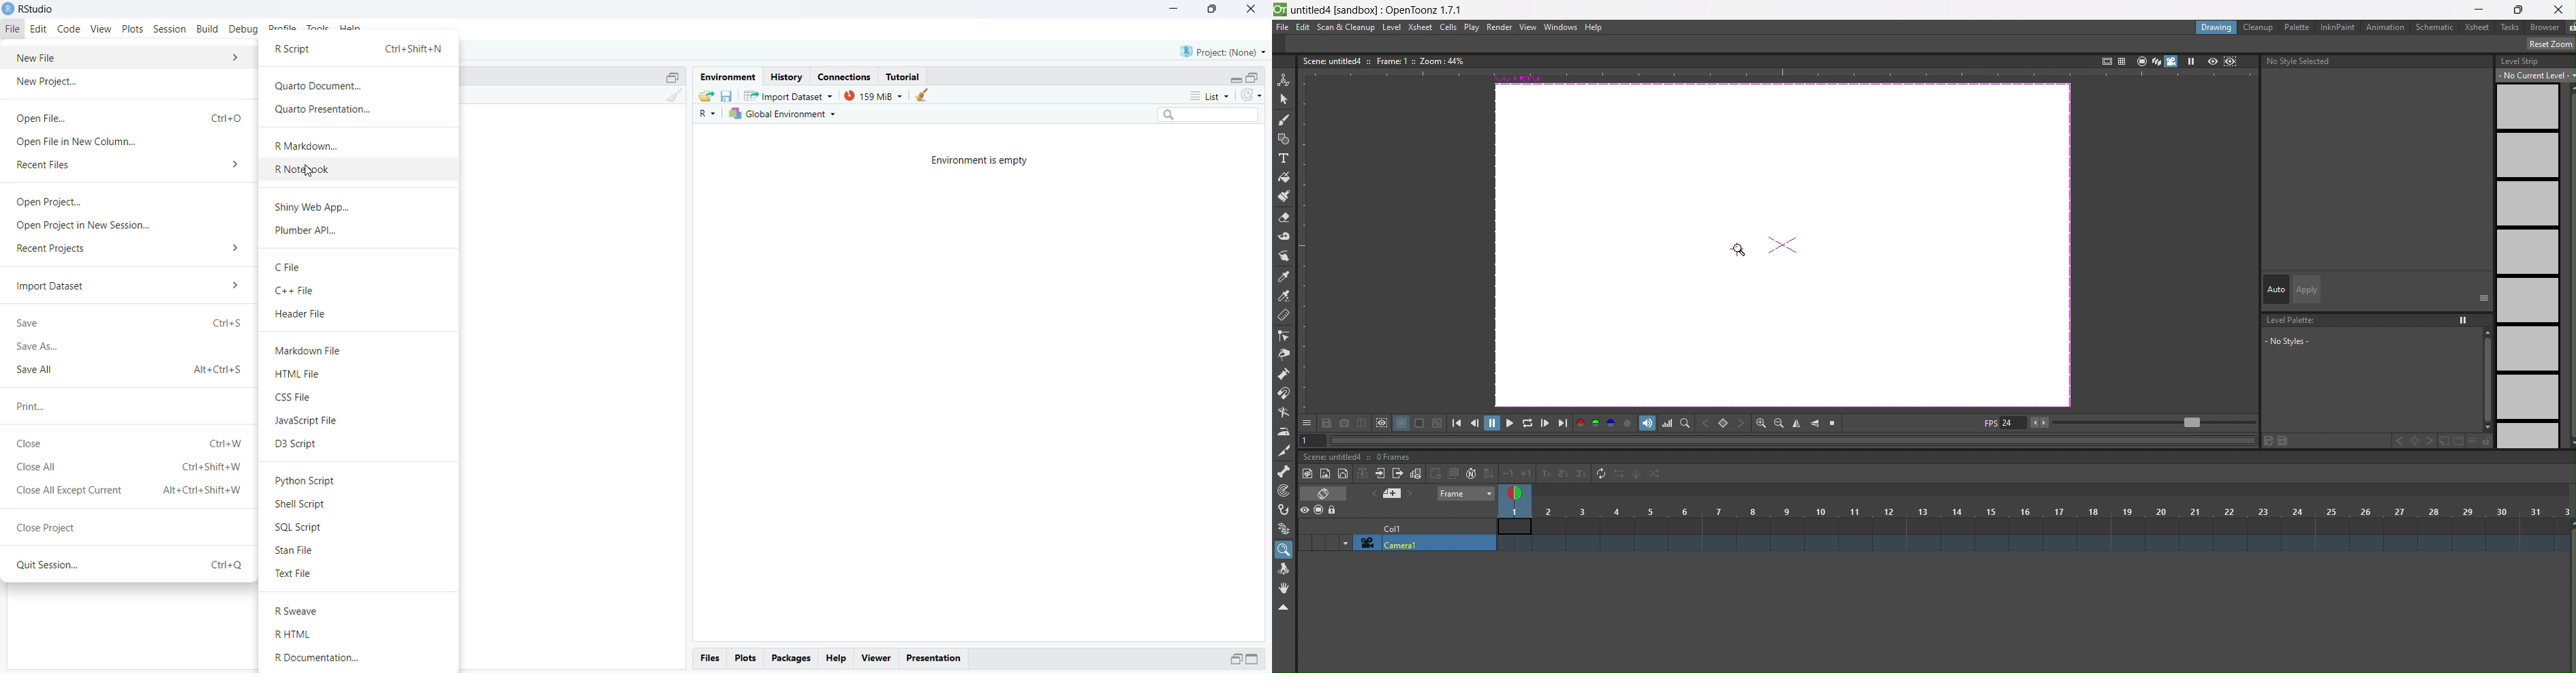 The image size is (2576, 700). What do you see at coordinates (727, 77) in the screenshot?
I see `environment` at bounding box center [727, 77].